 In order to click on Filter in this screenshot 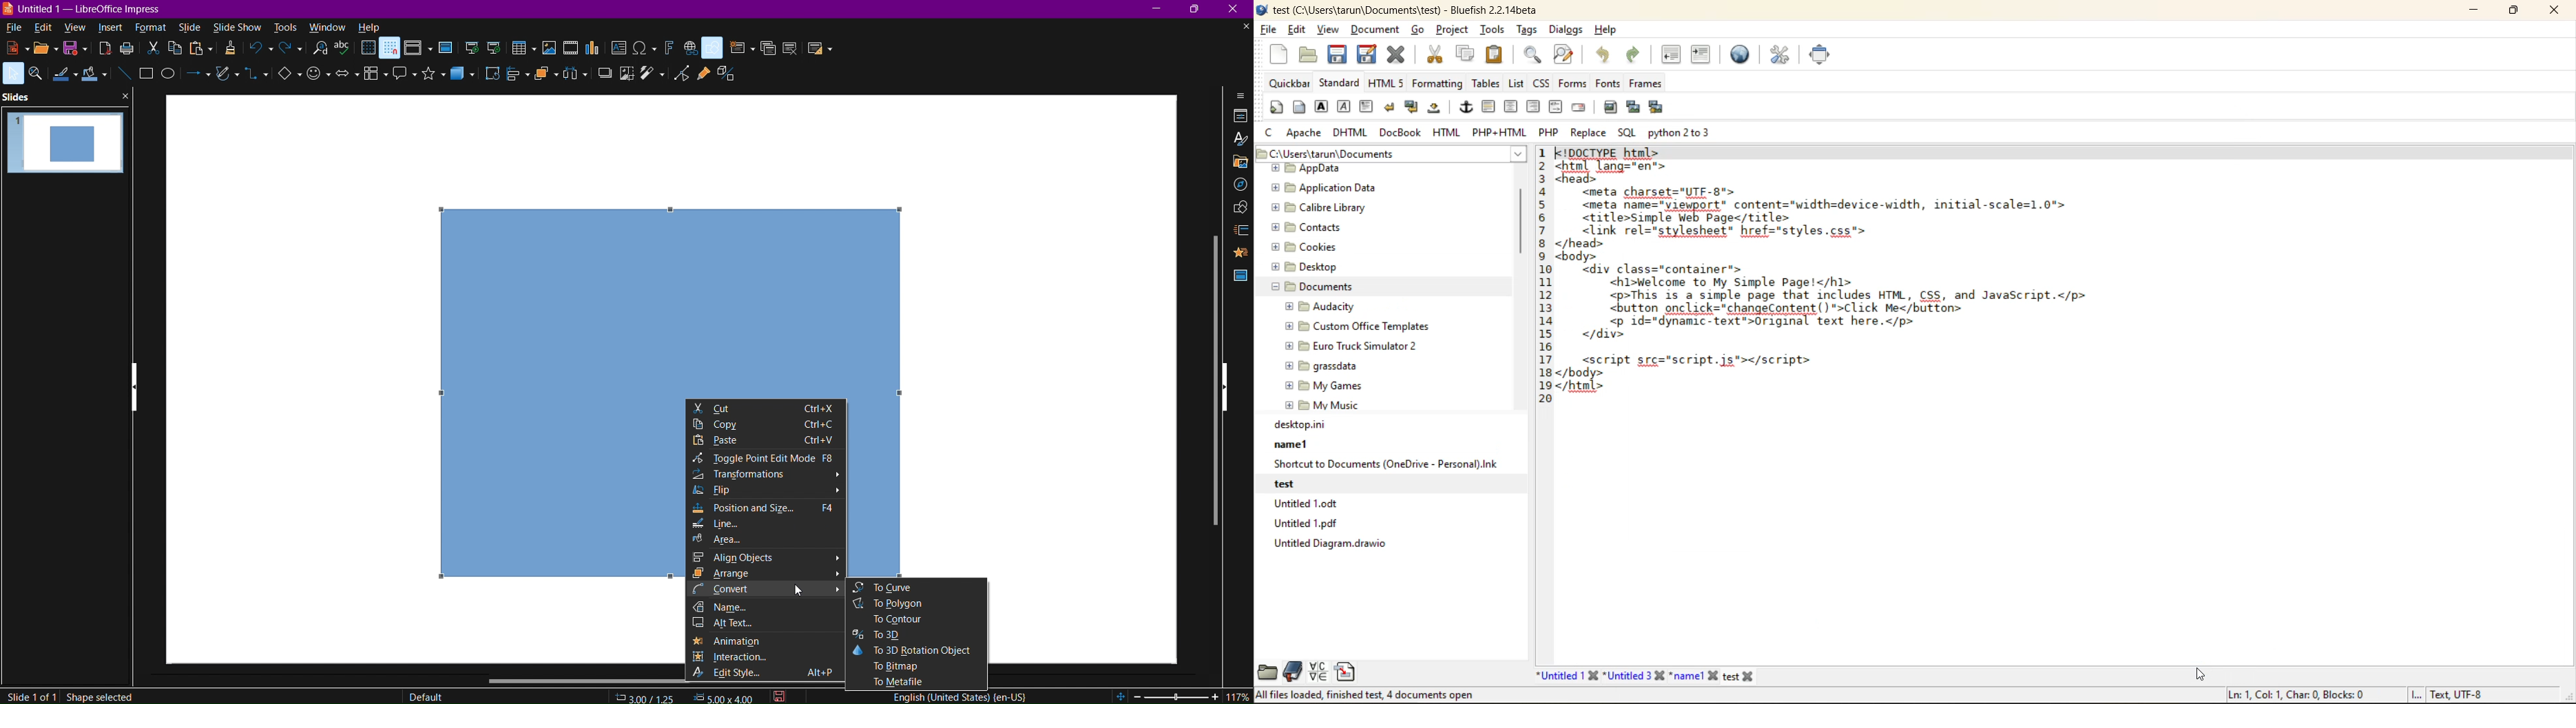, I will do `click(655, 76)`.